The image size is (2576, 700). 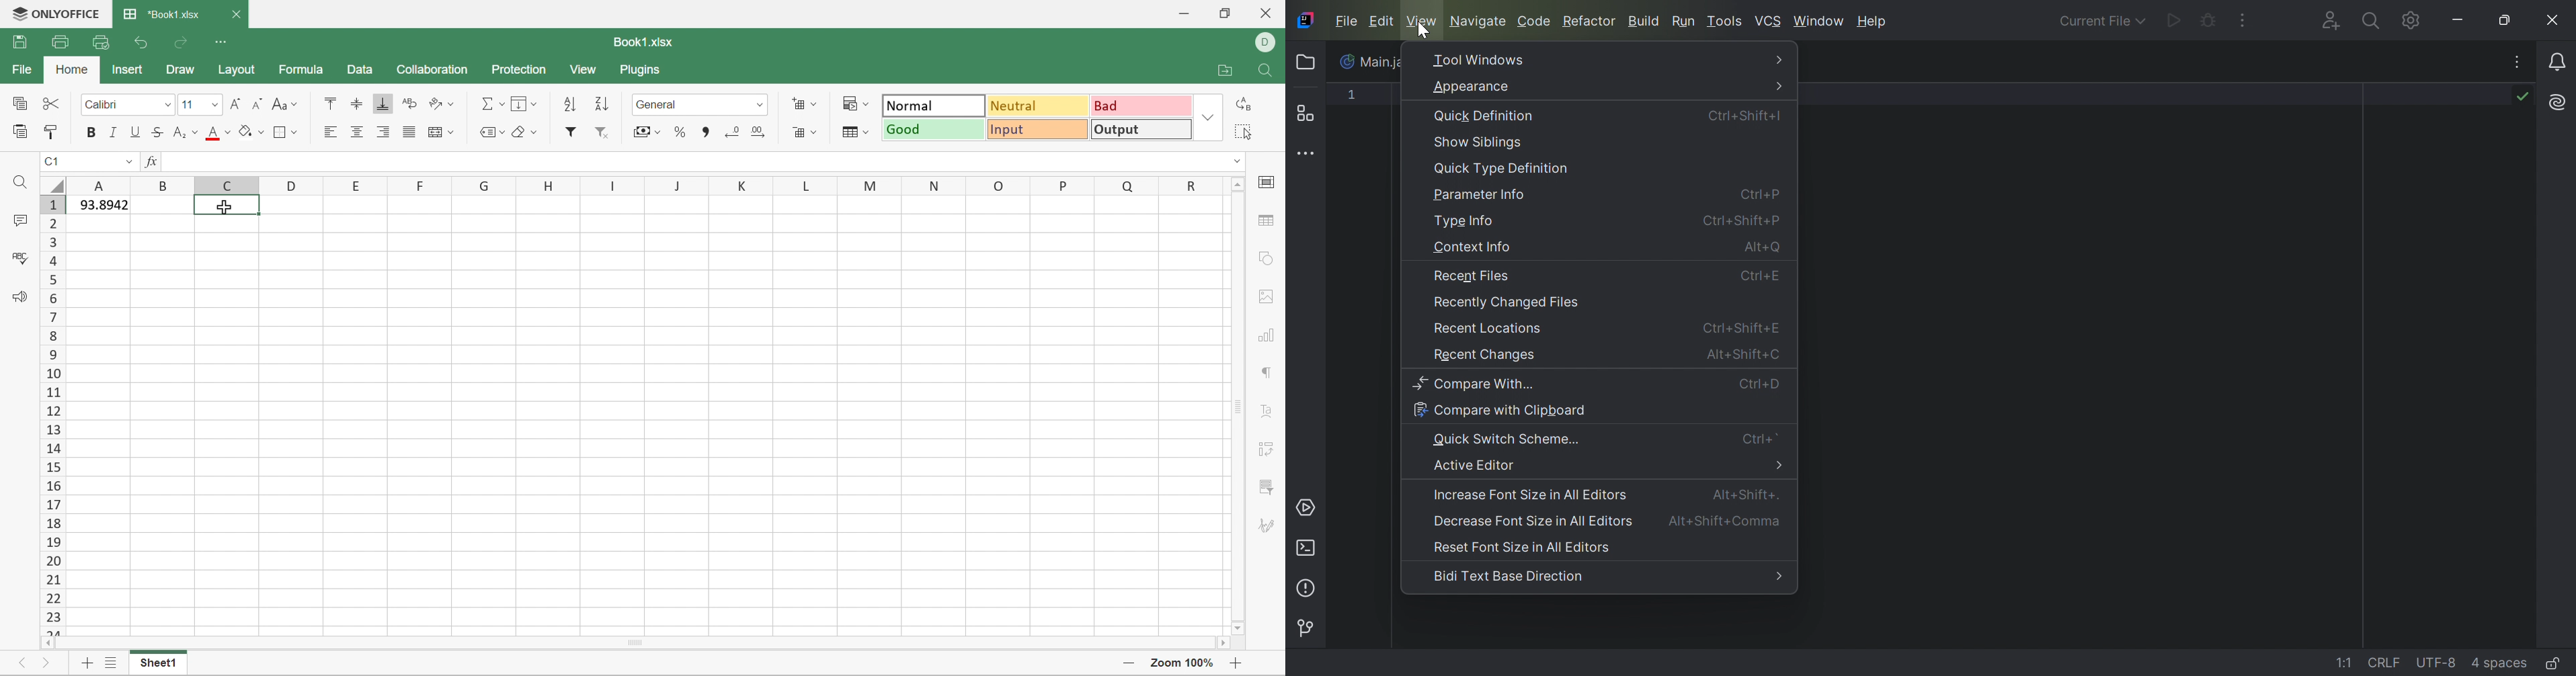 What do you see at coordinates (23, 663) in the screenshot?
I see `Previous` at bounding box center [23, 663].